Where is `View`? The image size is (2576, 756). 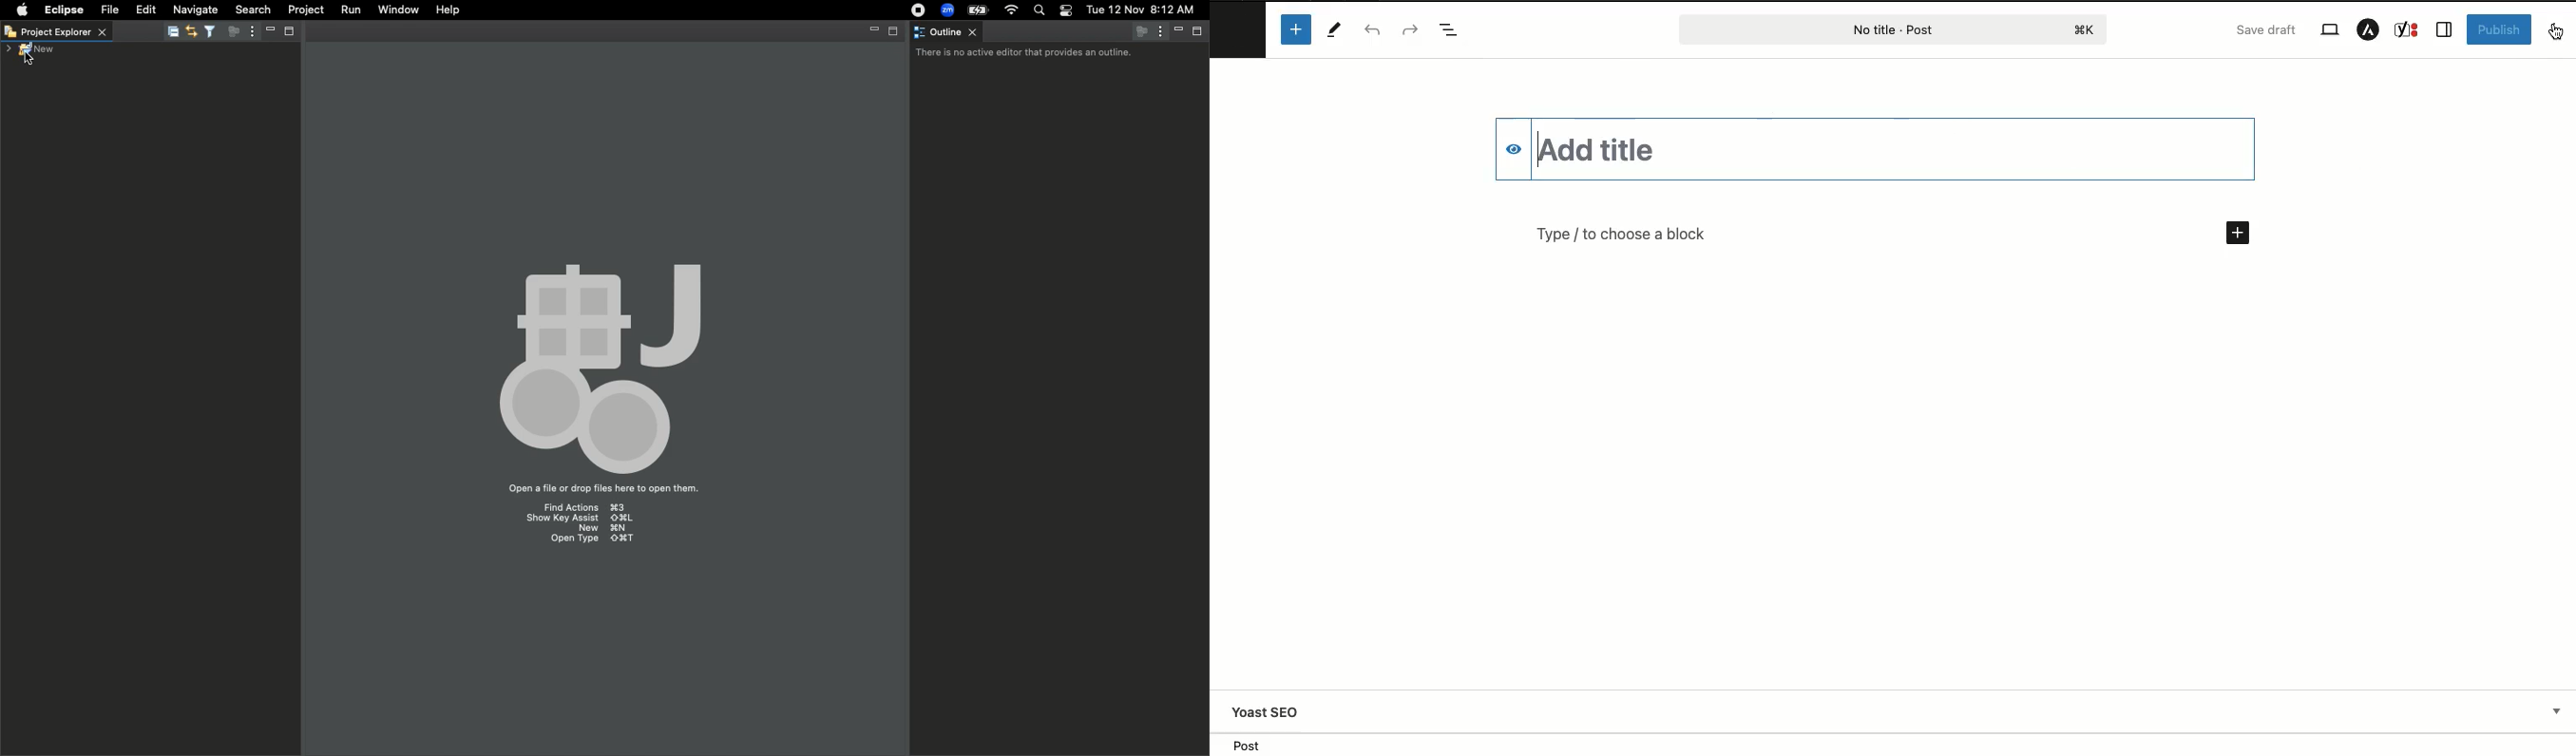 View is located at coordinates (2328, 30).